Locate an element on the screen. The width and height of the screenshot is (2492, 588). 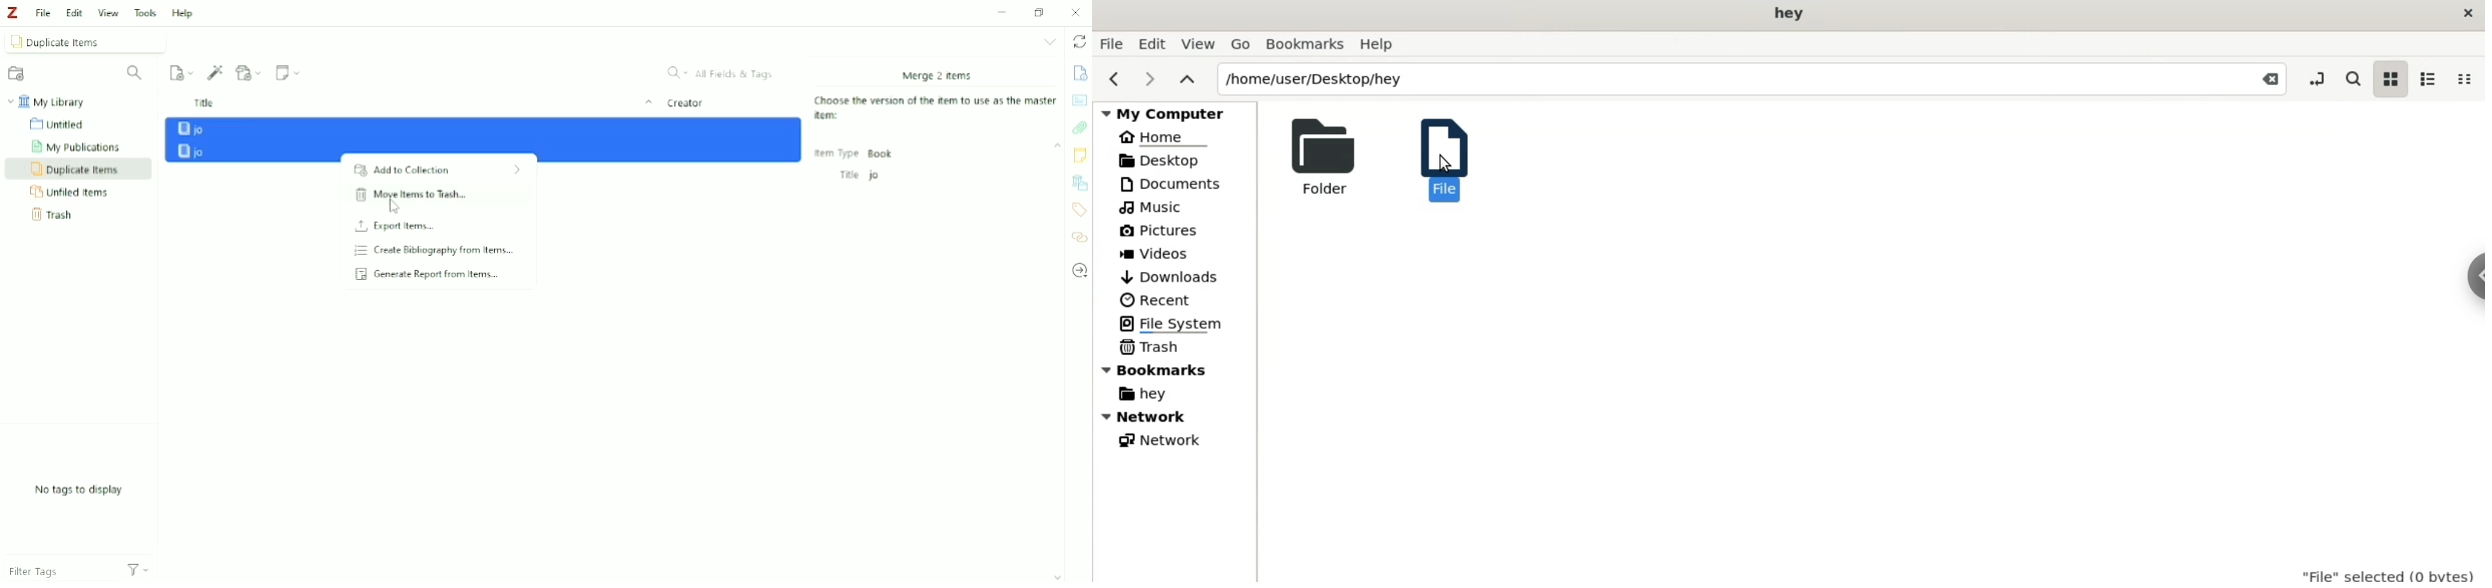
Add Attachment is located at coordinates (250, 73).